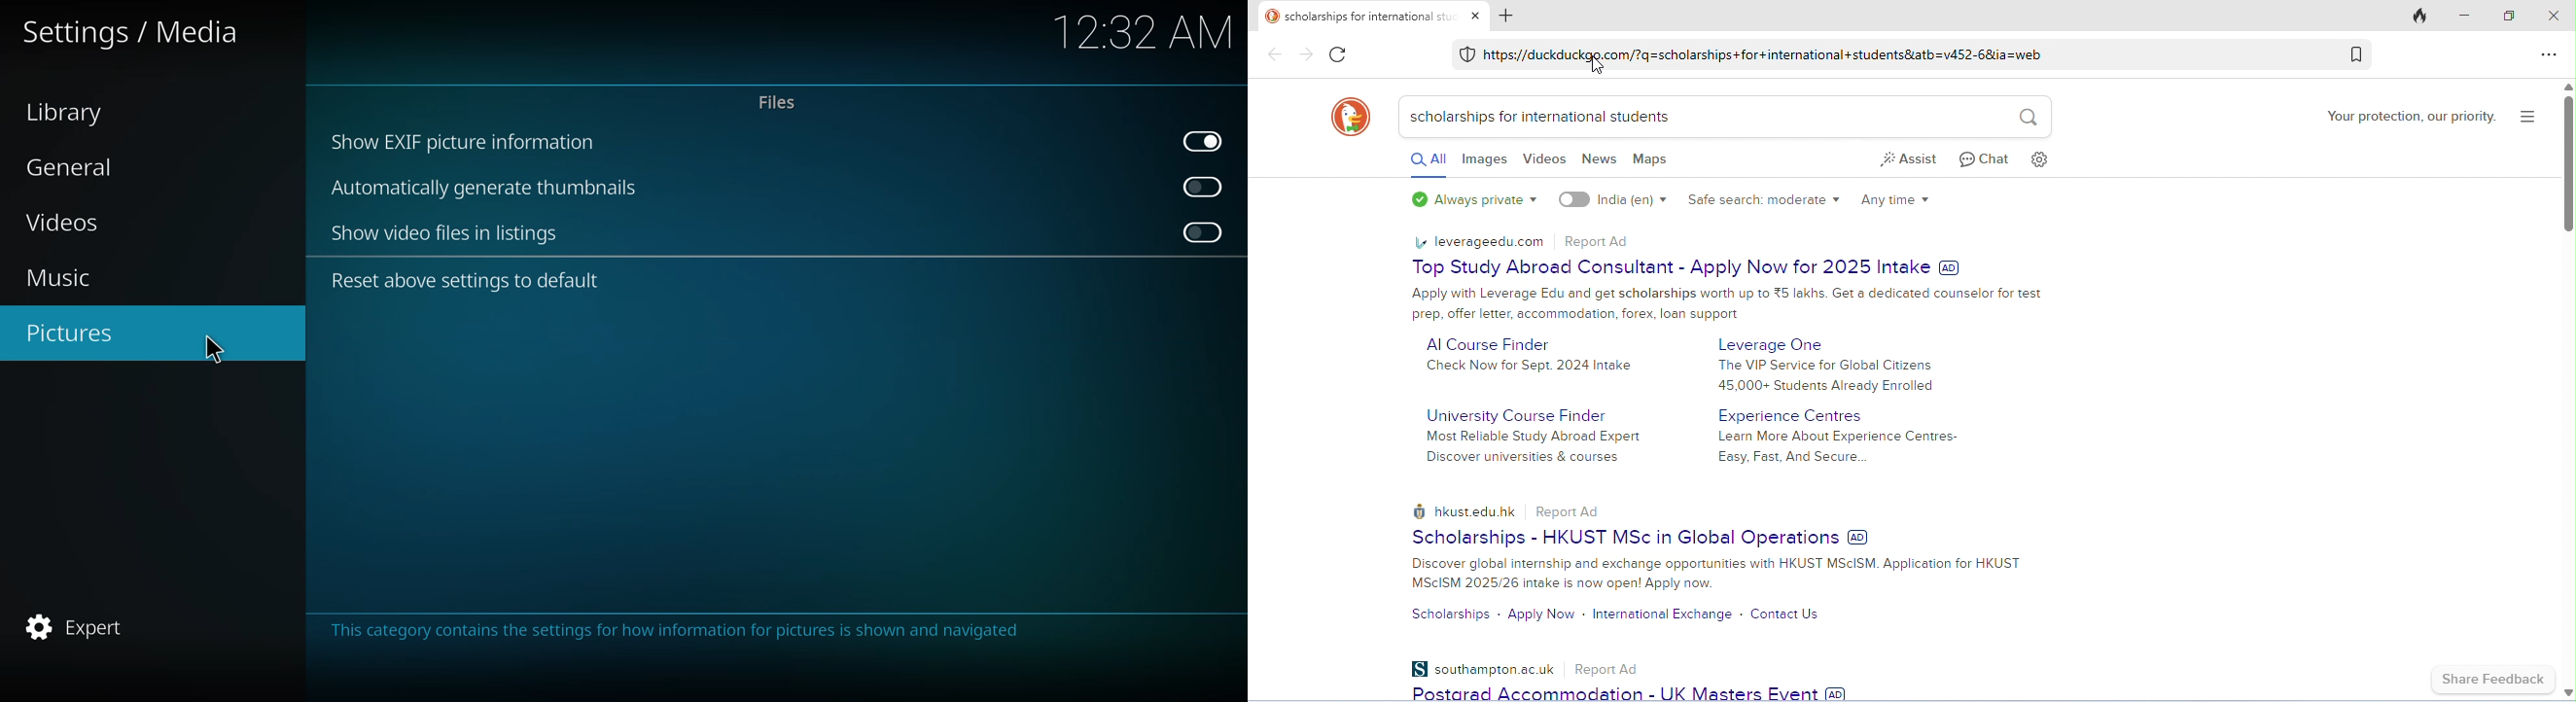  I want to click on enabled, so click(1204, 140).